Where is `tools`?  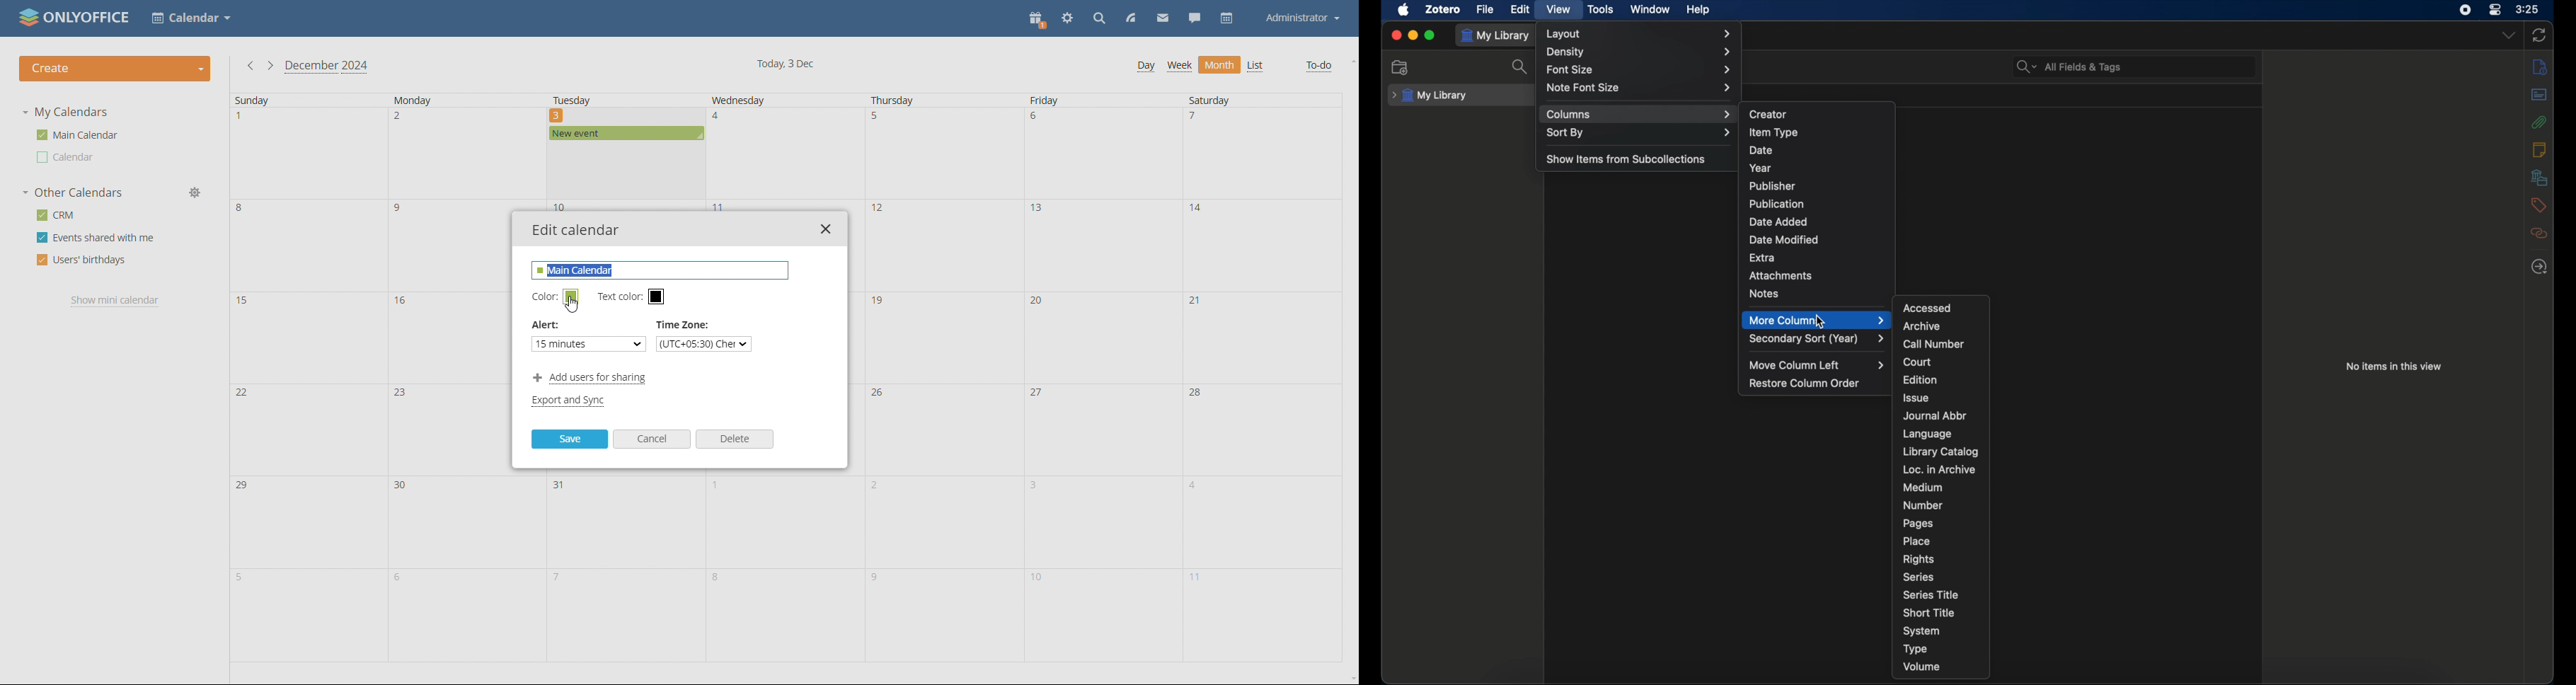 tools is located at coordinates (1601, 9).